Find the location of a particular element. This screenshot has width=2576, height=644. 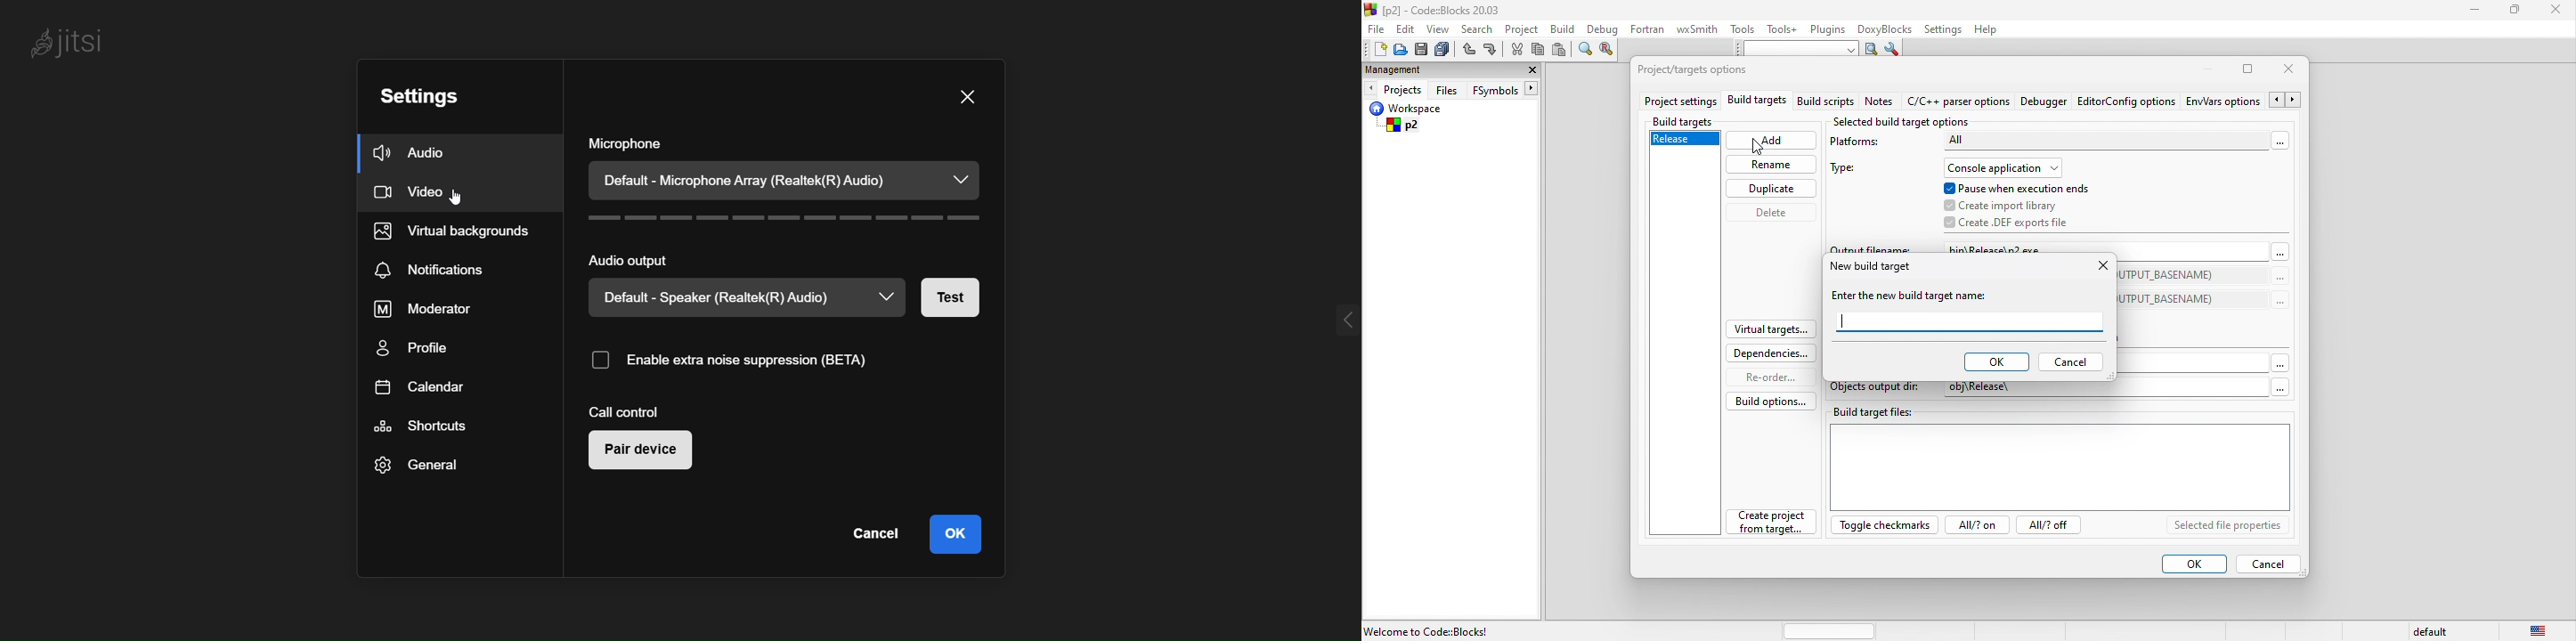

plugins is located at coordinates (1829, 30).